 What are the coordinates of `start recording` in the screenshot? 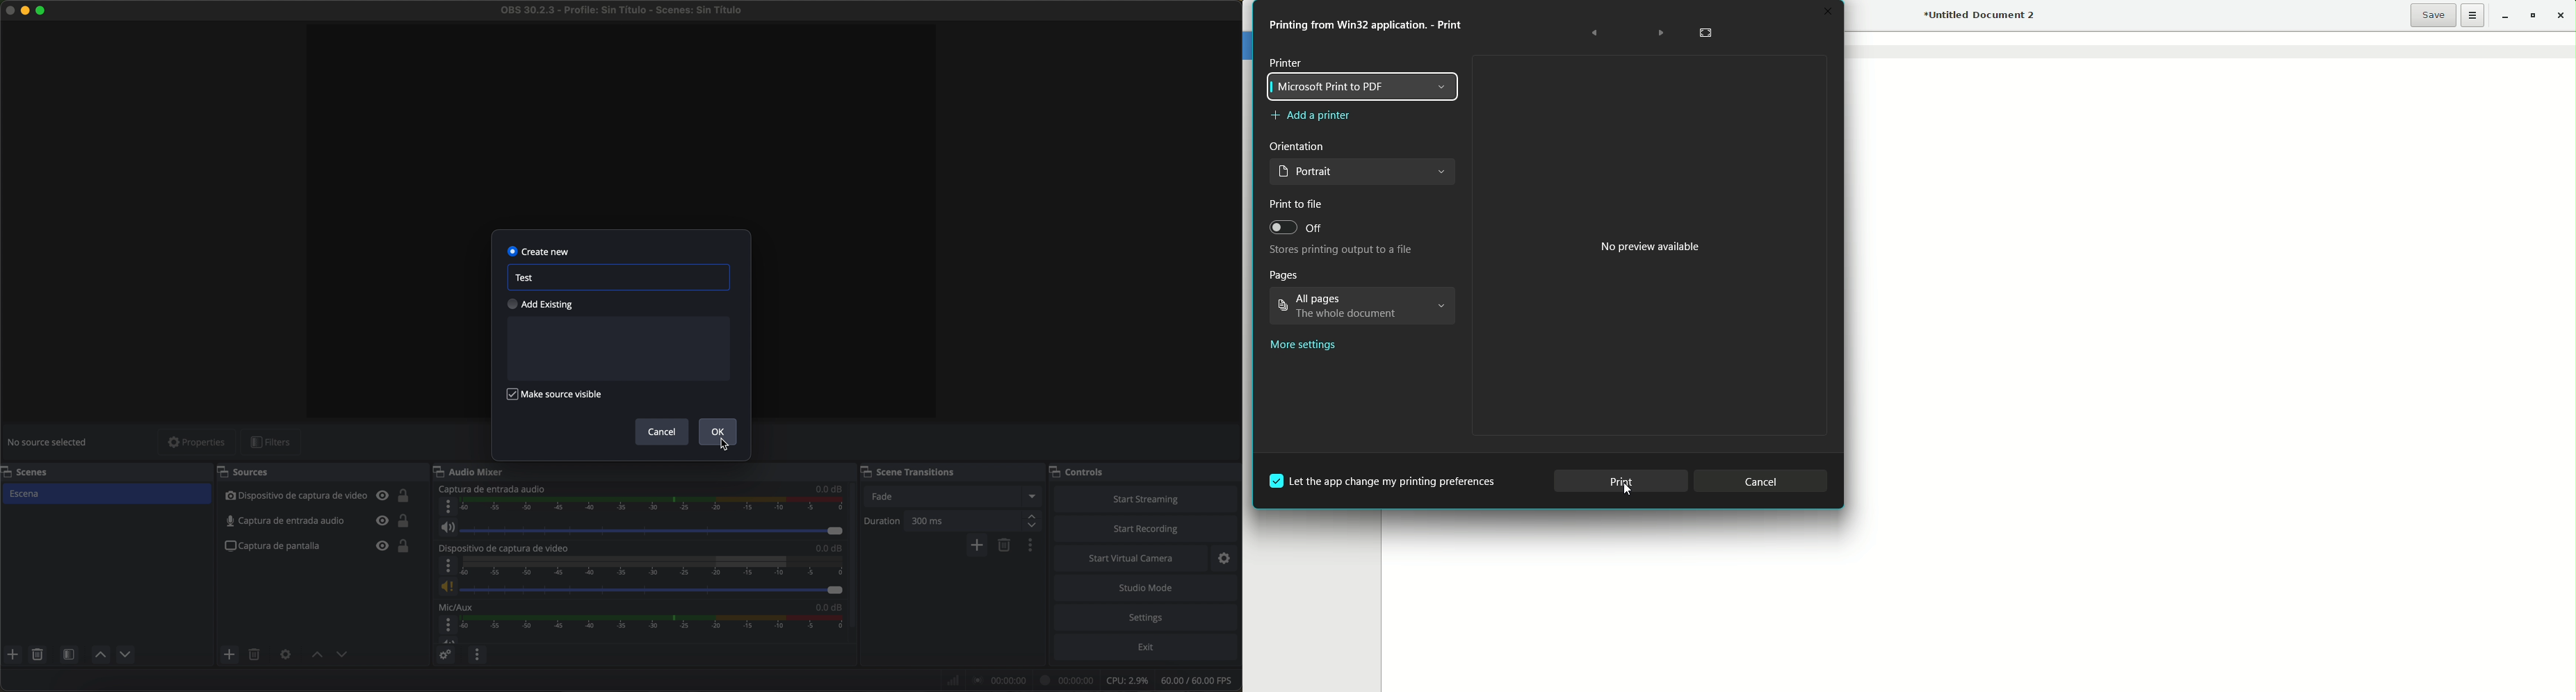 It's located at (1148, 529).